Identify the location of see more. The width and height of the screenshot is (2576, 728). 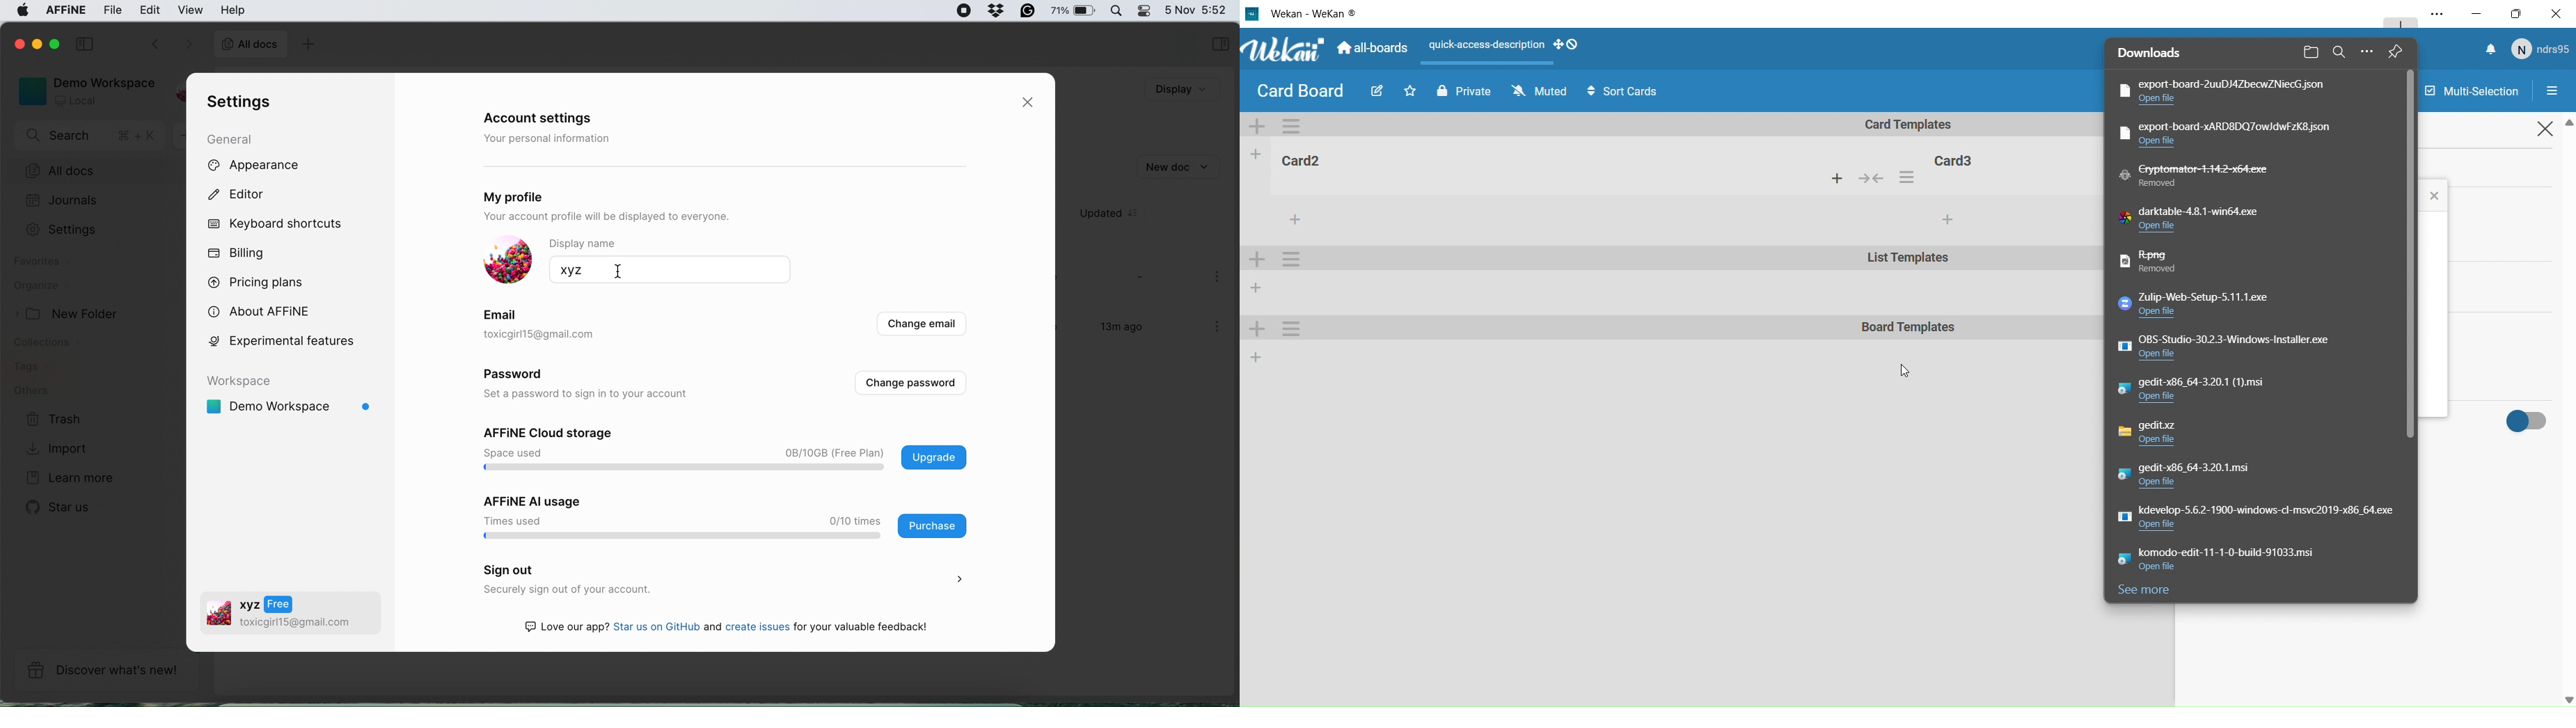
(2151, 594).